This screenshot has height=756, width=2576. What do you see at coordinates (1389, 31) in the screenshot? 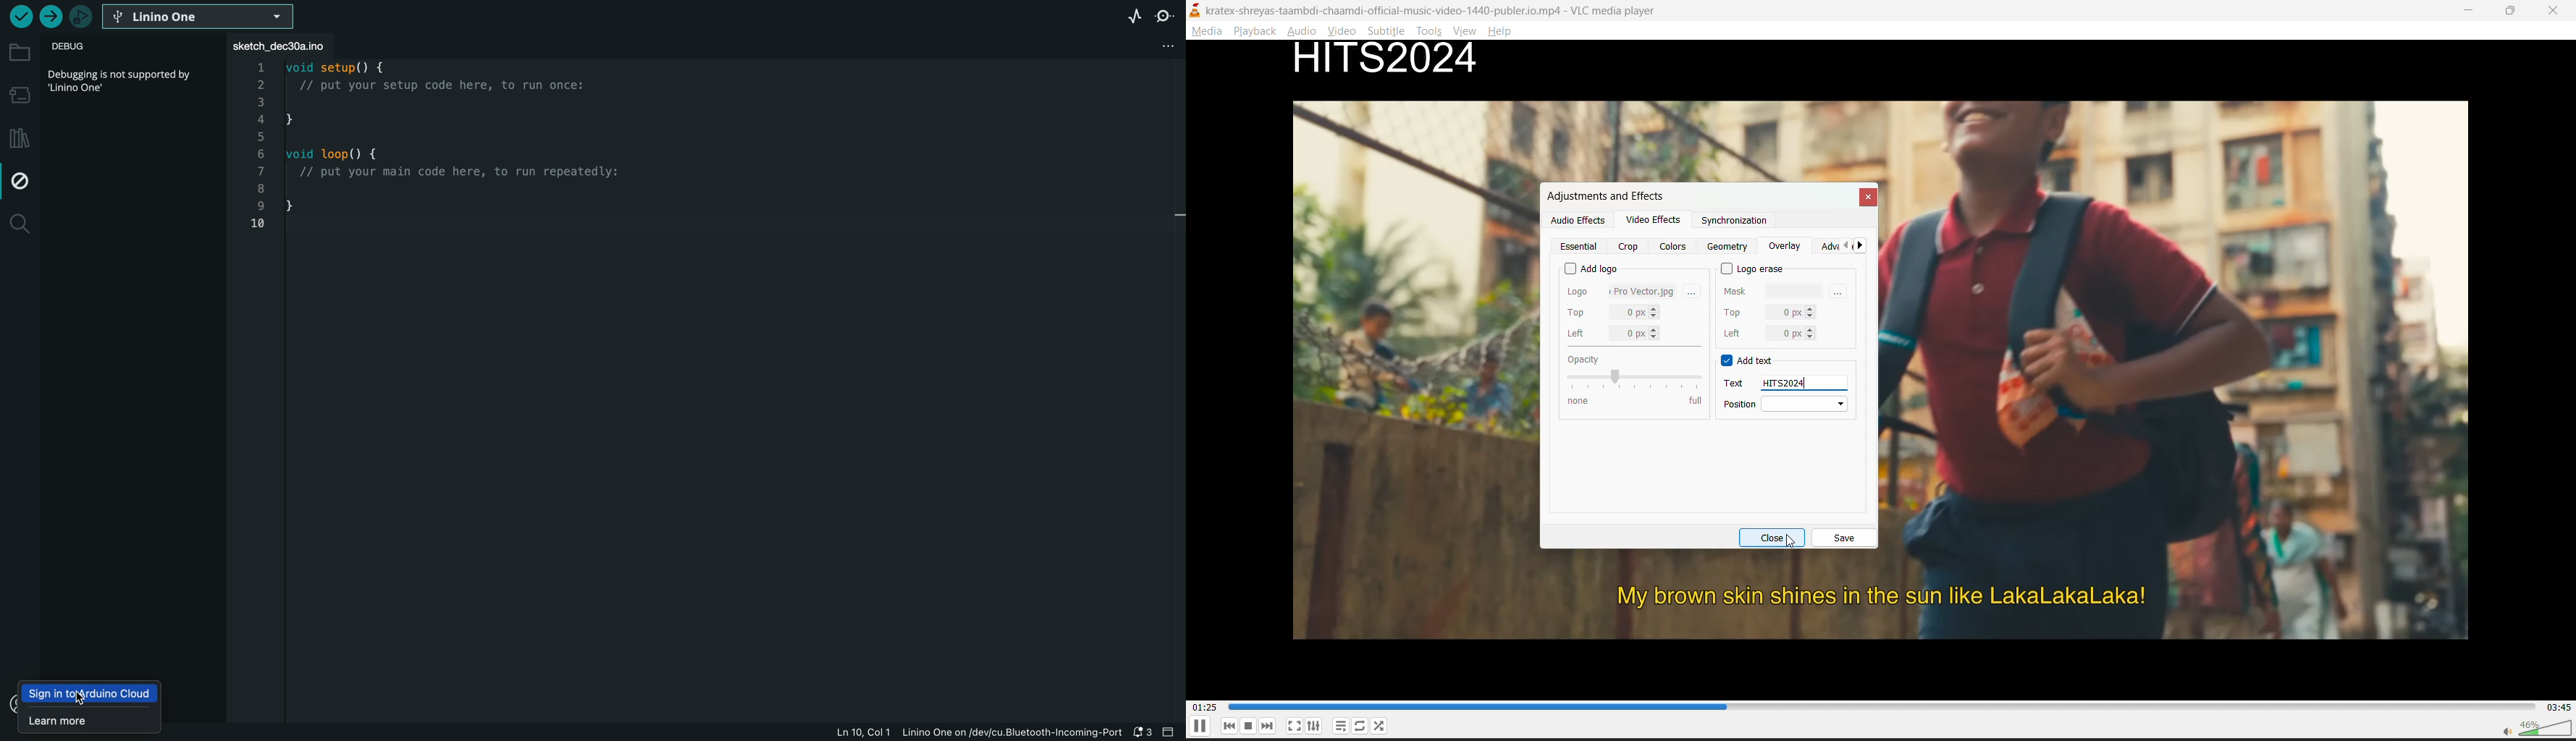
I see `subtitle` at bounding box center [1389, 31].